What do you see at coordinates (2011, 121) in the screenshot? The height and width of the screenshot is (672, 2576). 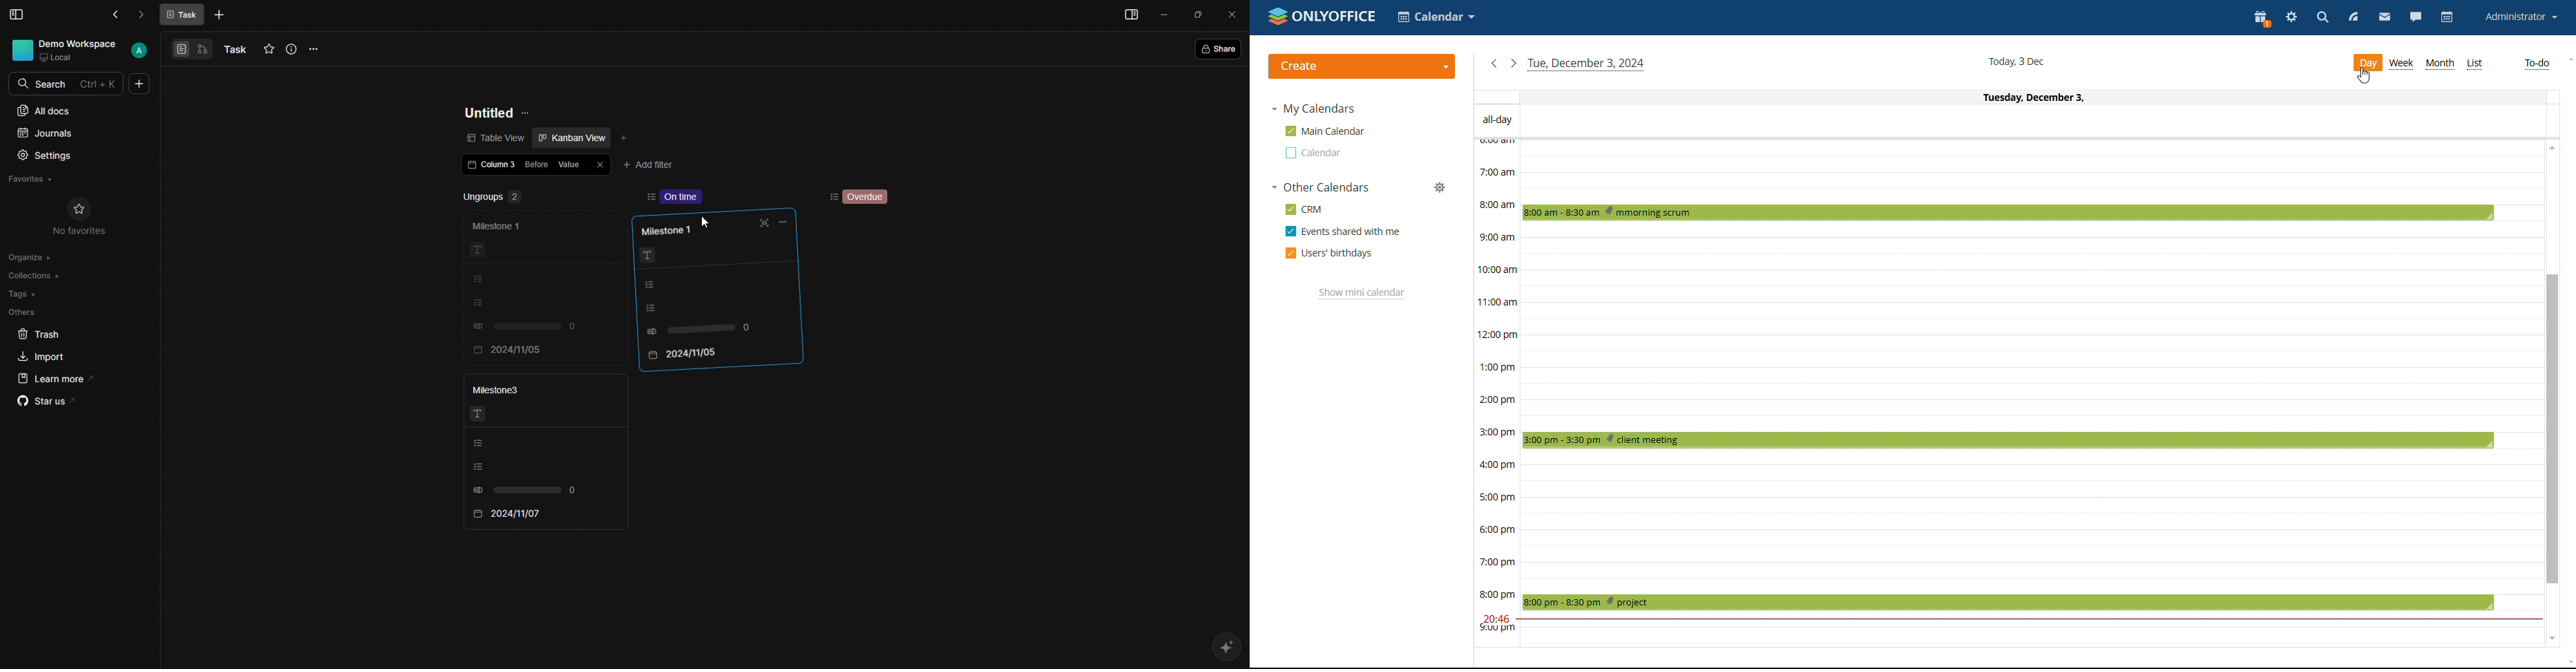 I see `all day event` at bounding box center [2011, 121].